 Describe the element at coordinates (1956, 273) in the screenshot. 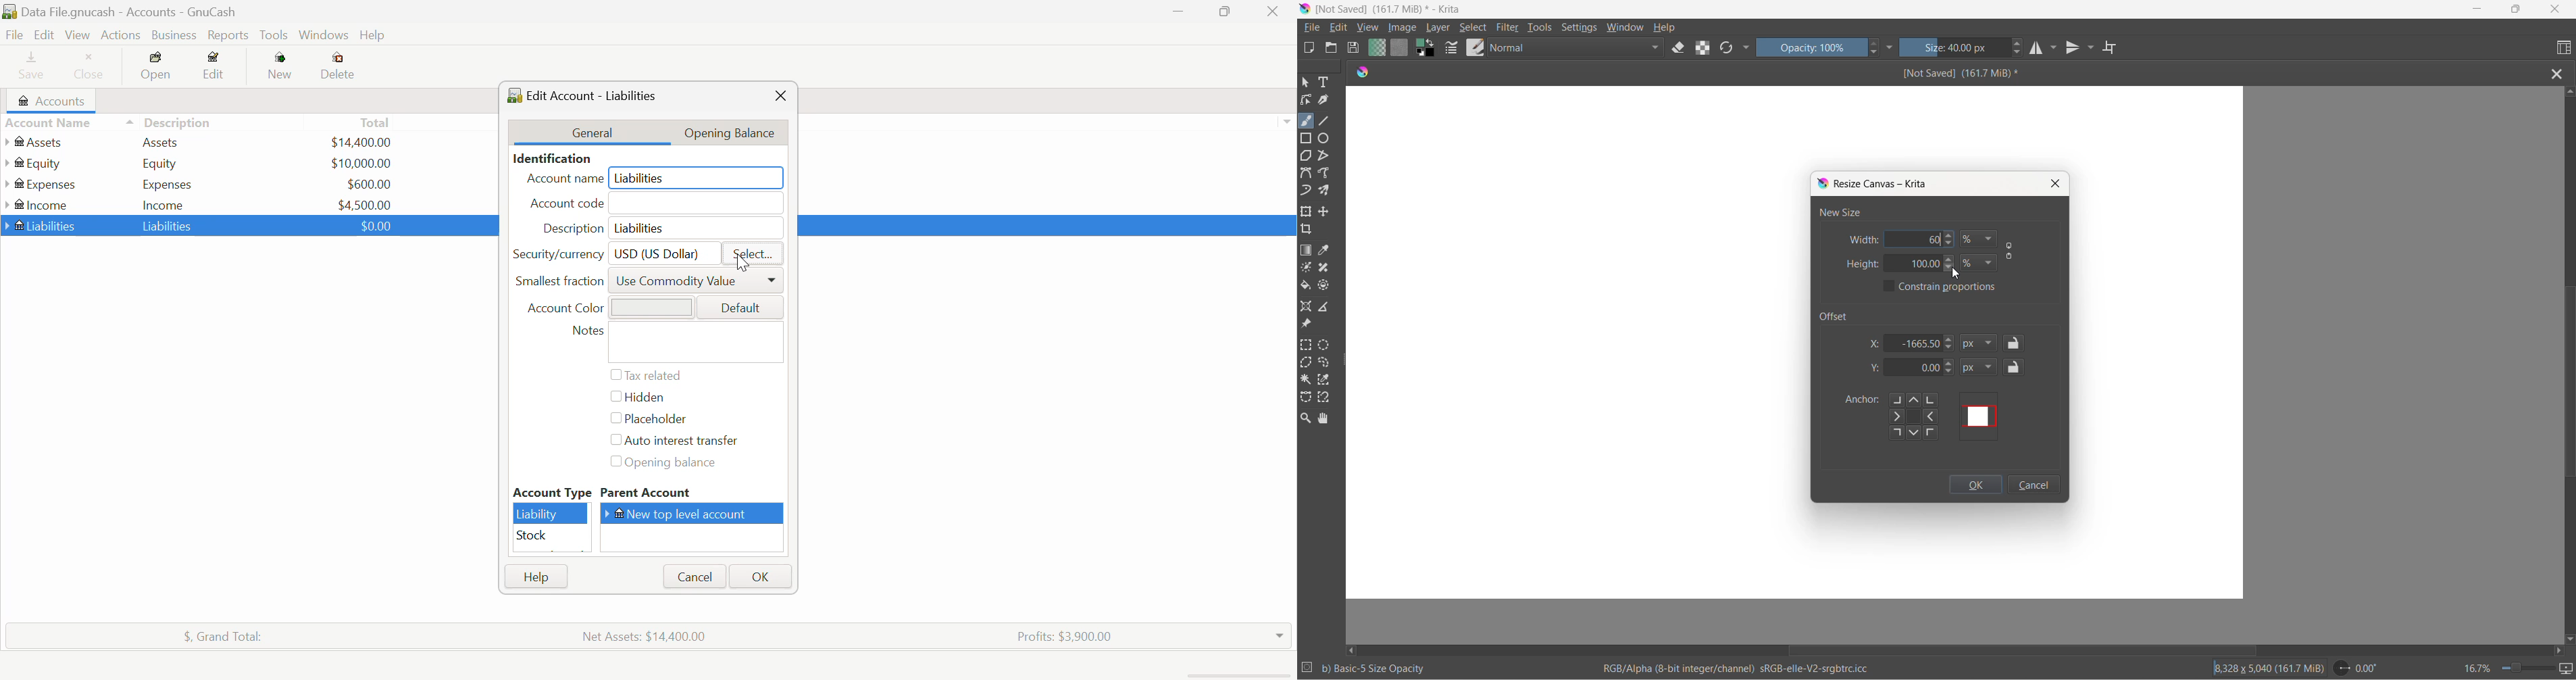

I see `cursor` at that location.